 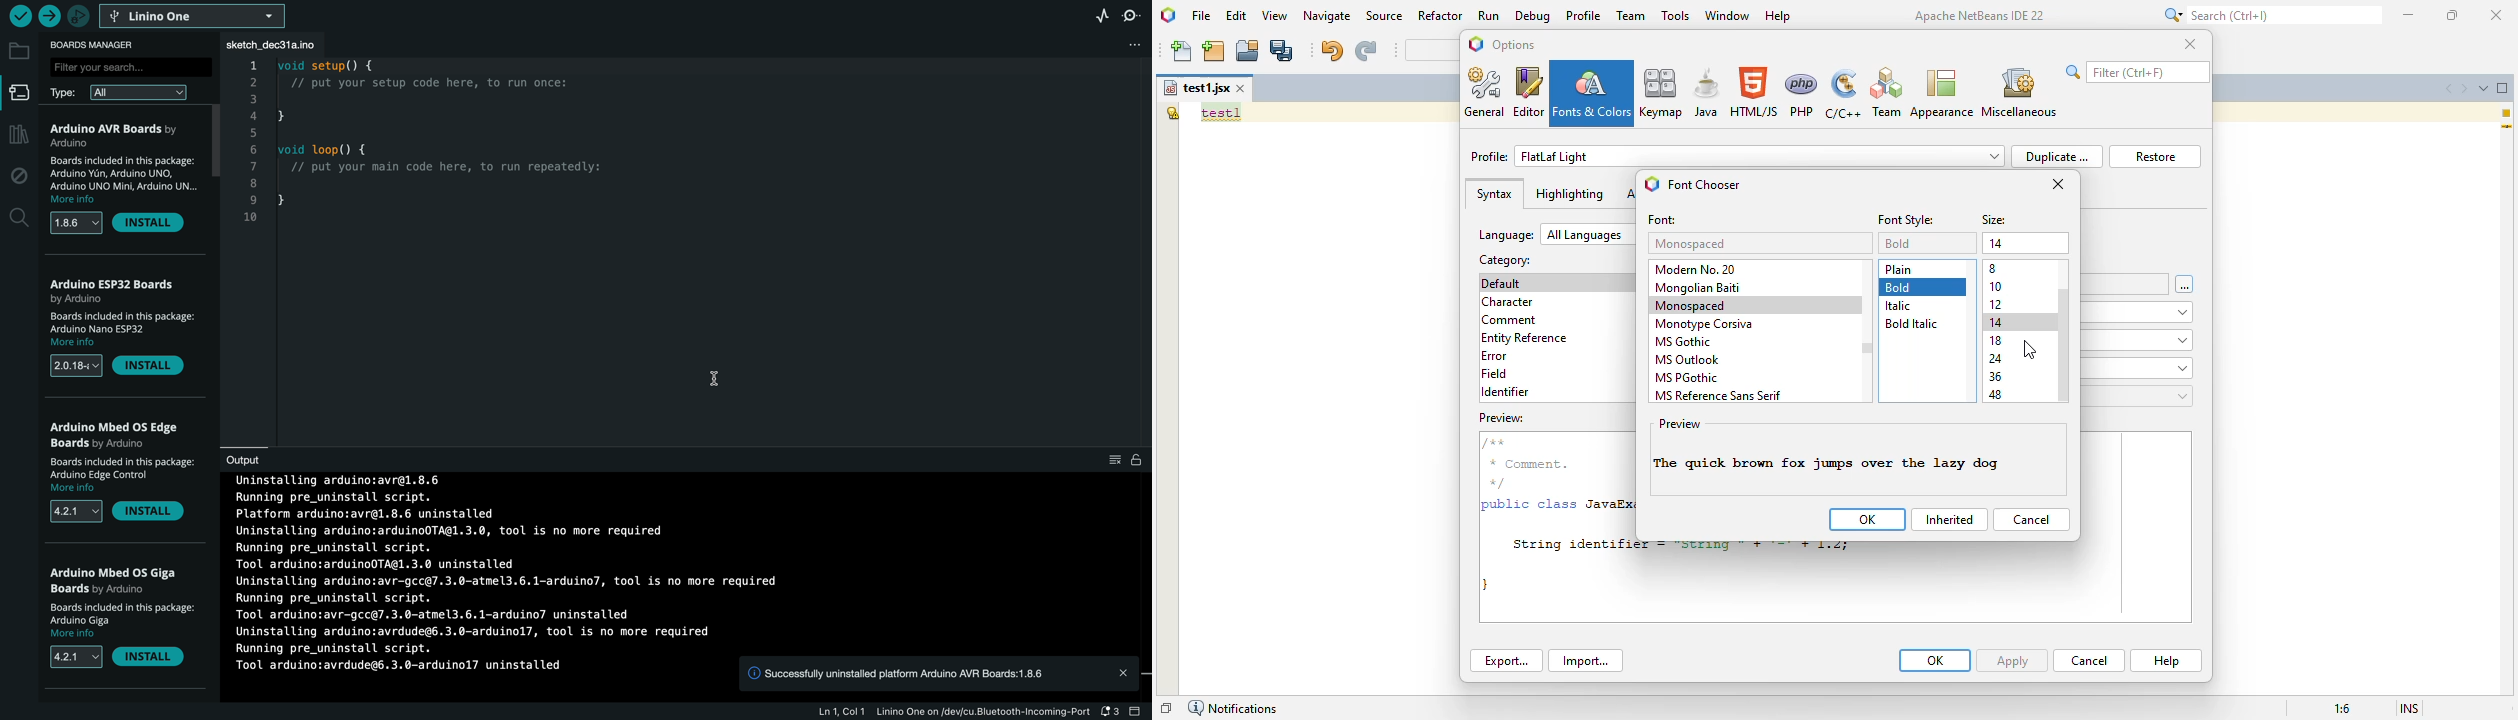 I want to click on undo, so click(x=1331, y=50).